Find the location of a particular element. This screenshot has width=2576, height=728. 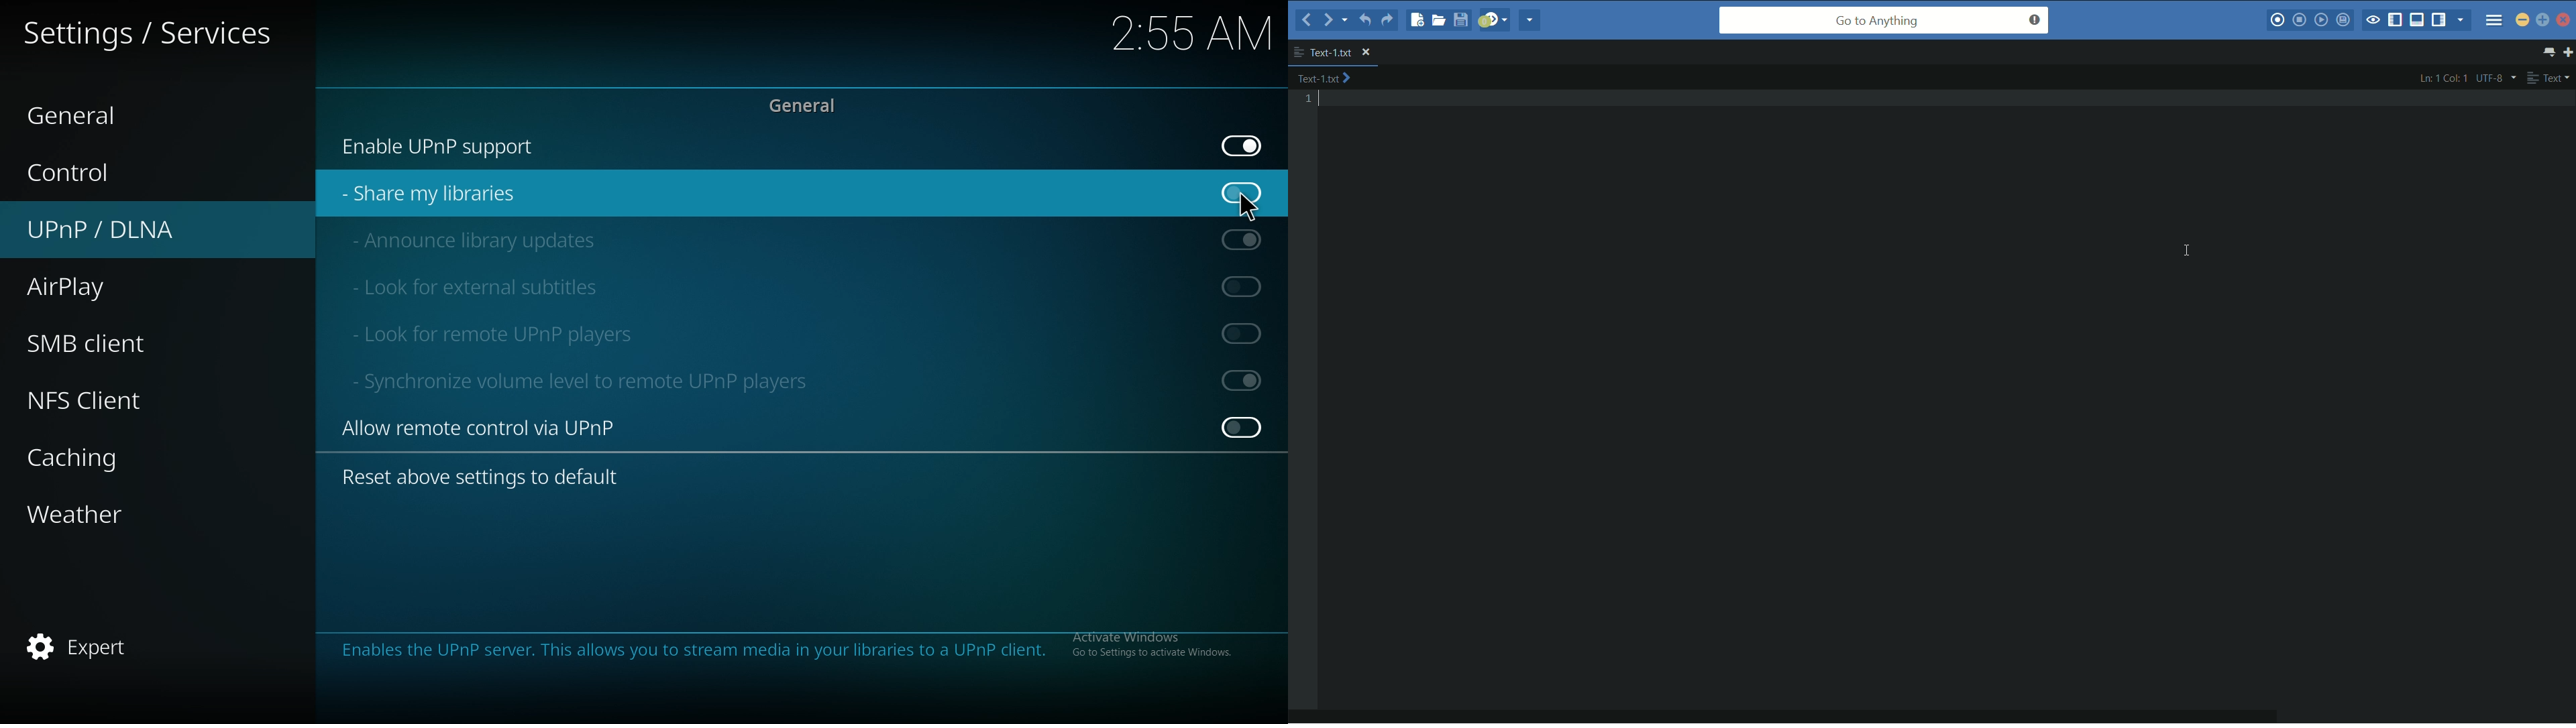

on (Greyed out) is located at coordinates (1246, 240).